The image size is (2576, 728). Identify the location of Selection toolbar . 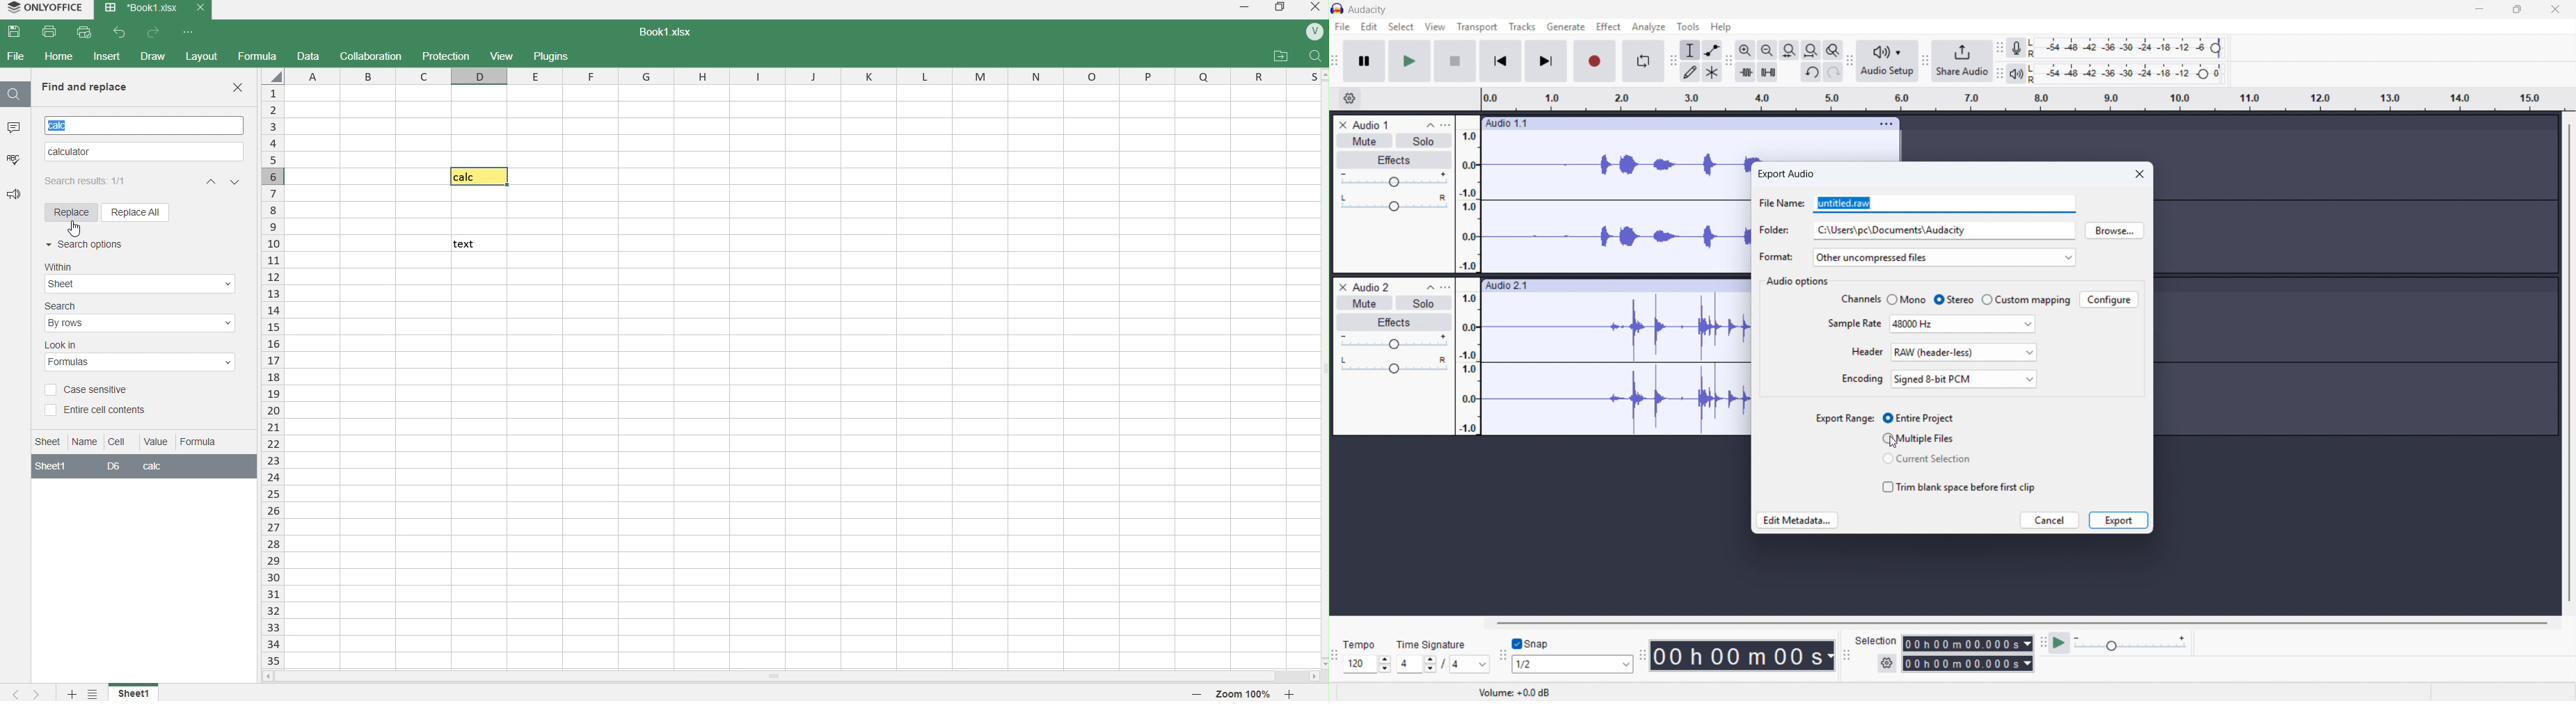
(1845, 657).